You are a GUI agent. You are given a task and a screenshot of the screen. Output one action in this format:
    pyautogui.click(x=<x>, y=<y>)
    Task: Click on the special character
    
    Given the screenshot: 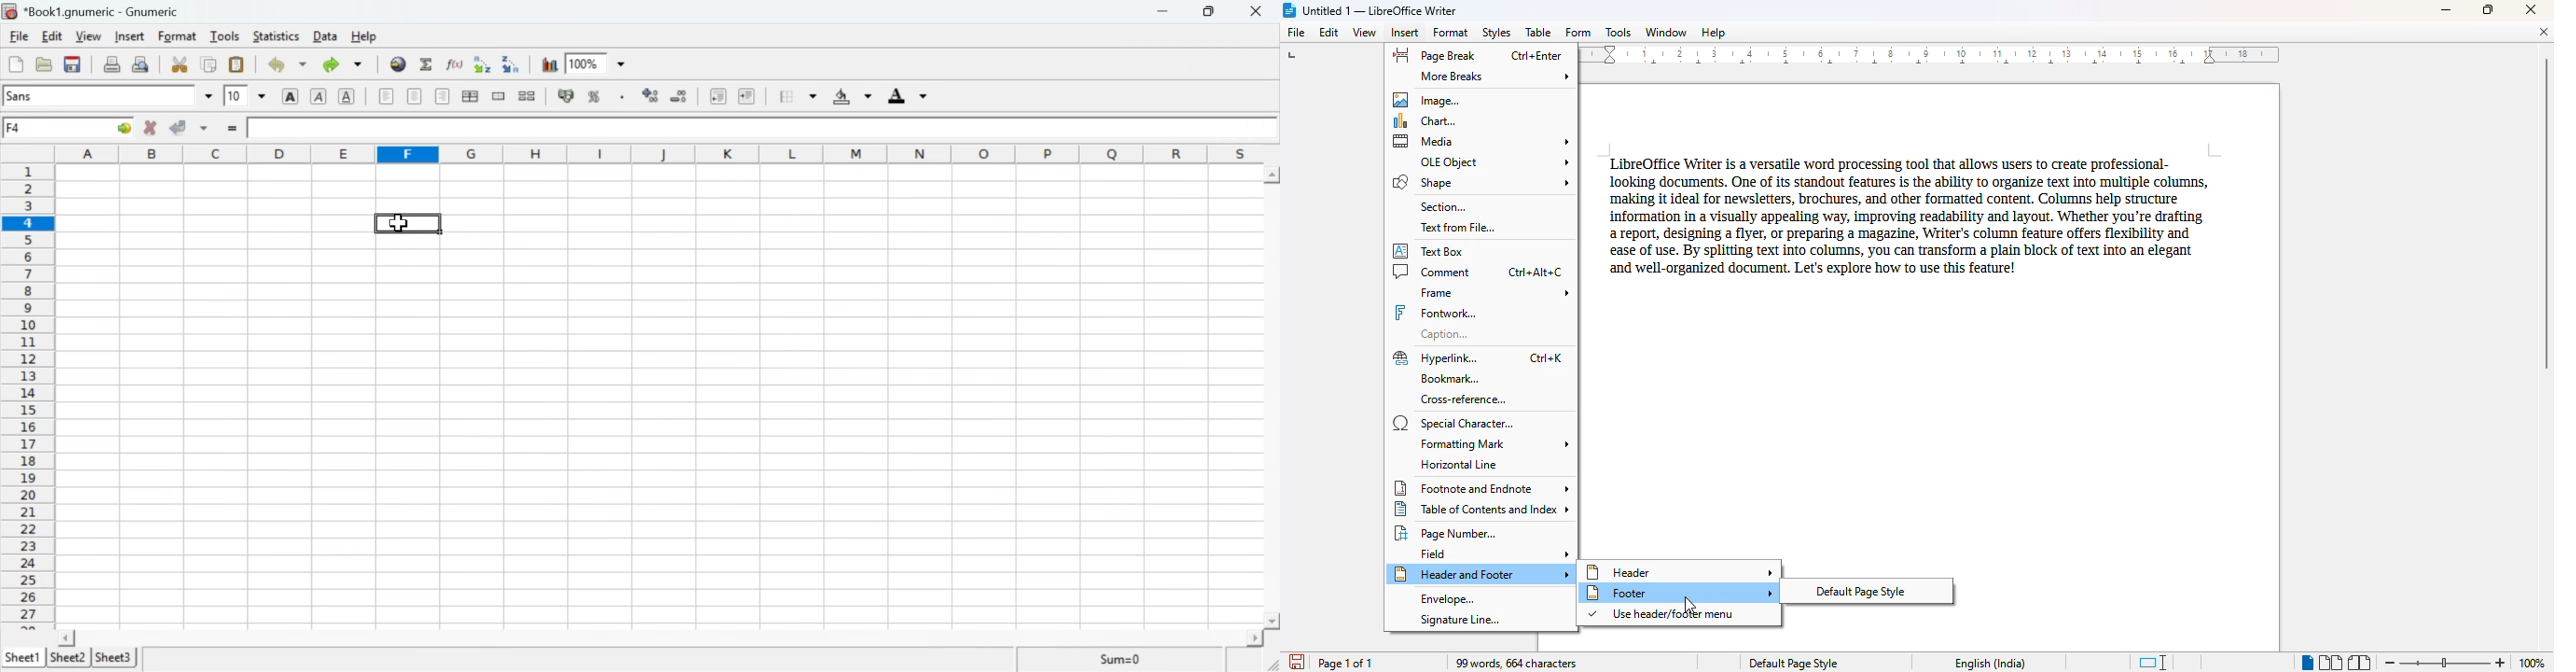 What is the action you would take?
    pyautogui.click(x=1453, y=423)
    